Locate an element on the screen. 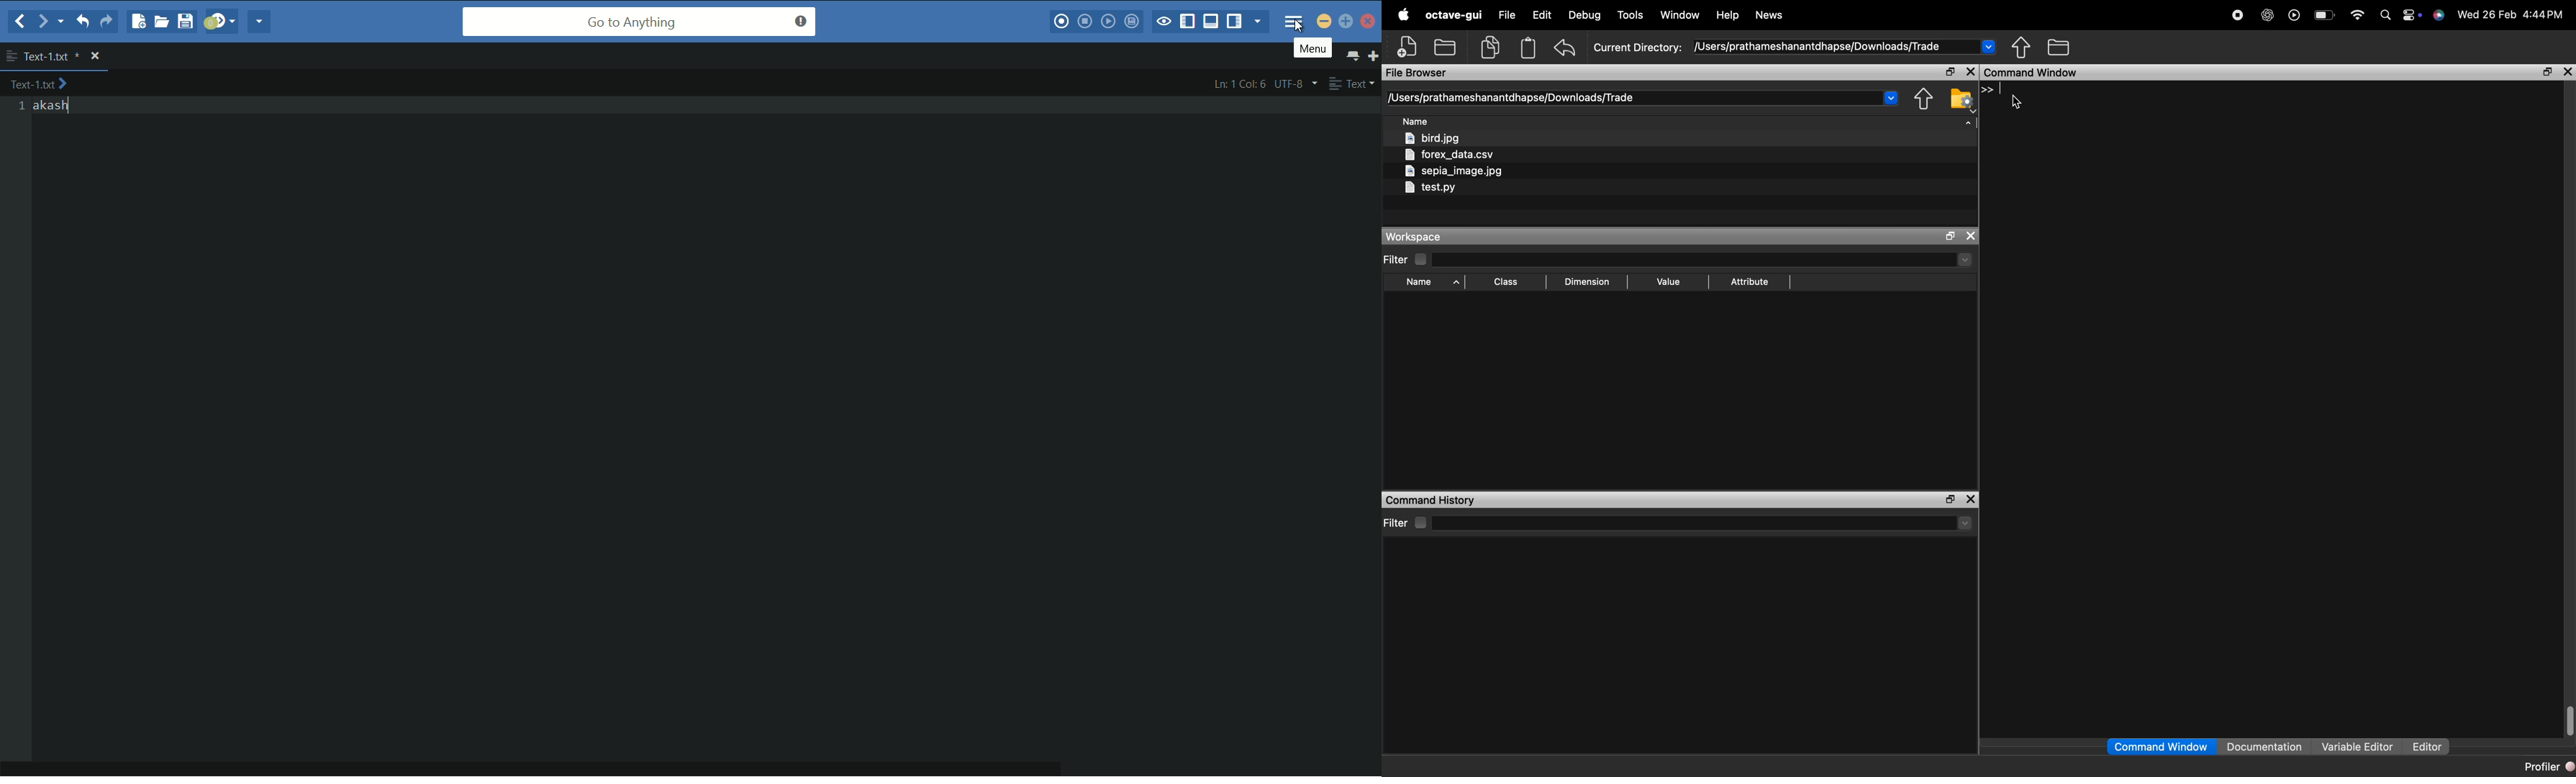 The width and height of the screenshot is (2576, 784). show all tabs is located at coordinates (1351, 55).